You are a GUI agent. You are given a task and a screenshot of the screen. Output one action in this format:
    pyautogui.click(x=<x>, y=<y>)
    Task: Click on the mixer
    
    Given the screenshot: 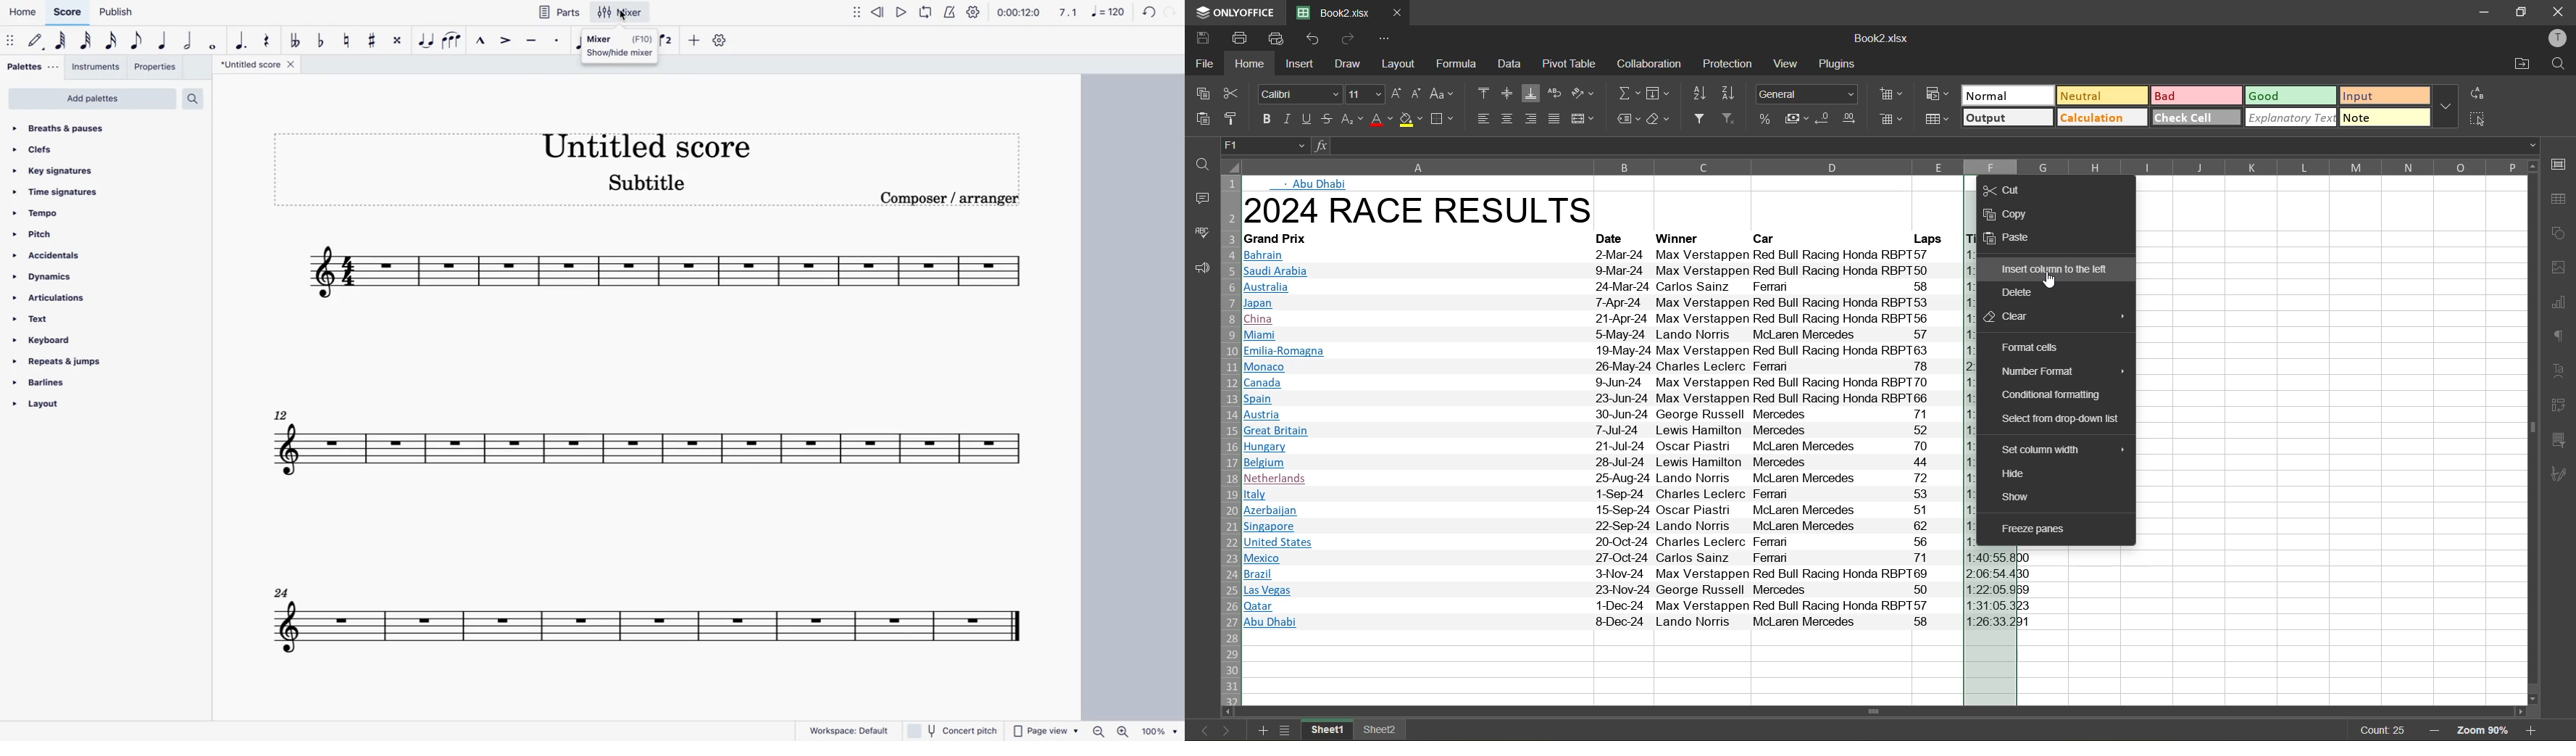 What is the action you would take?
    pyautogui.click(x=621, y=13)
    